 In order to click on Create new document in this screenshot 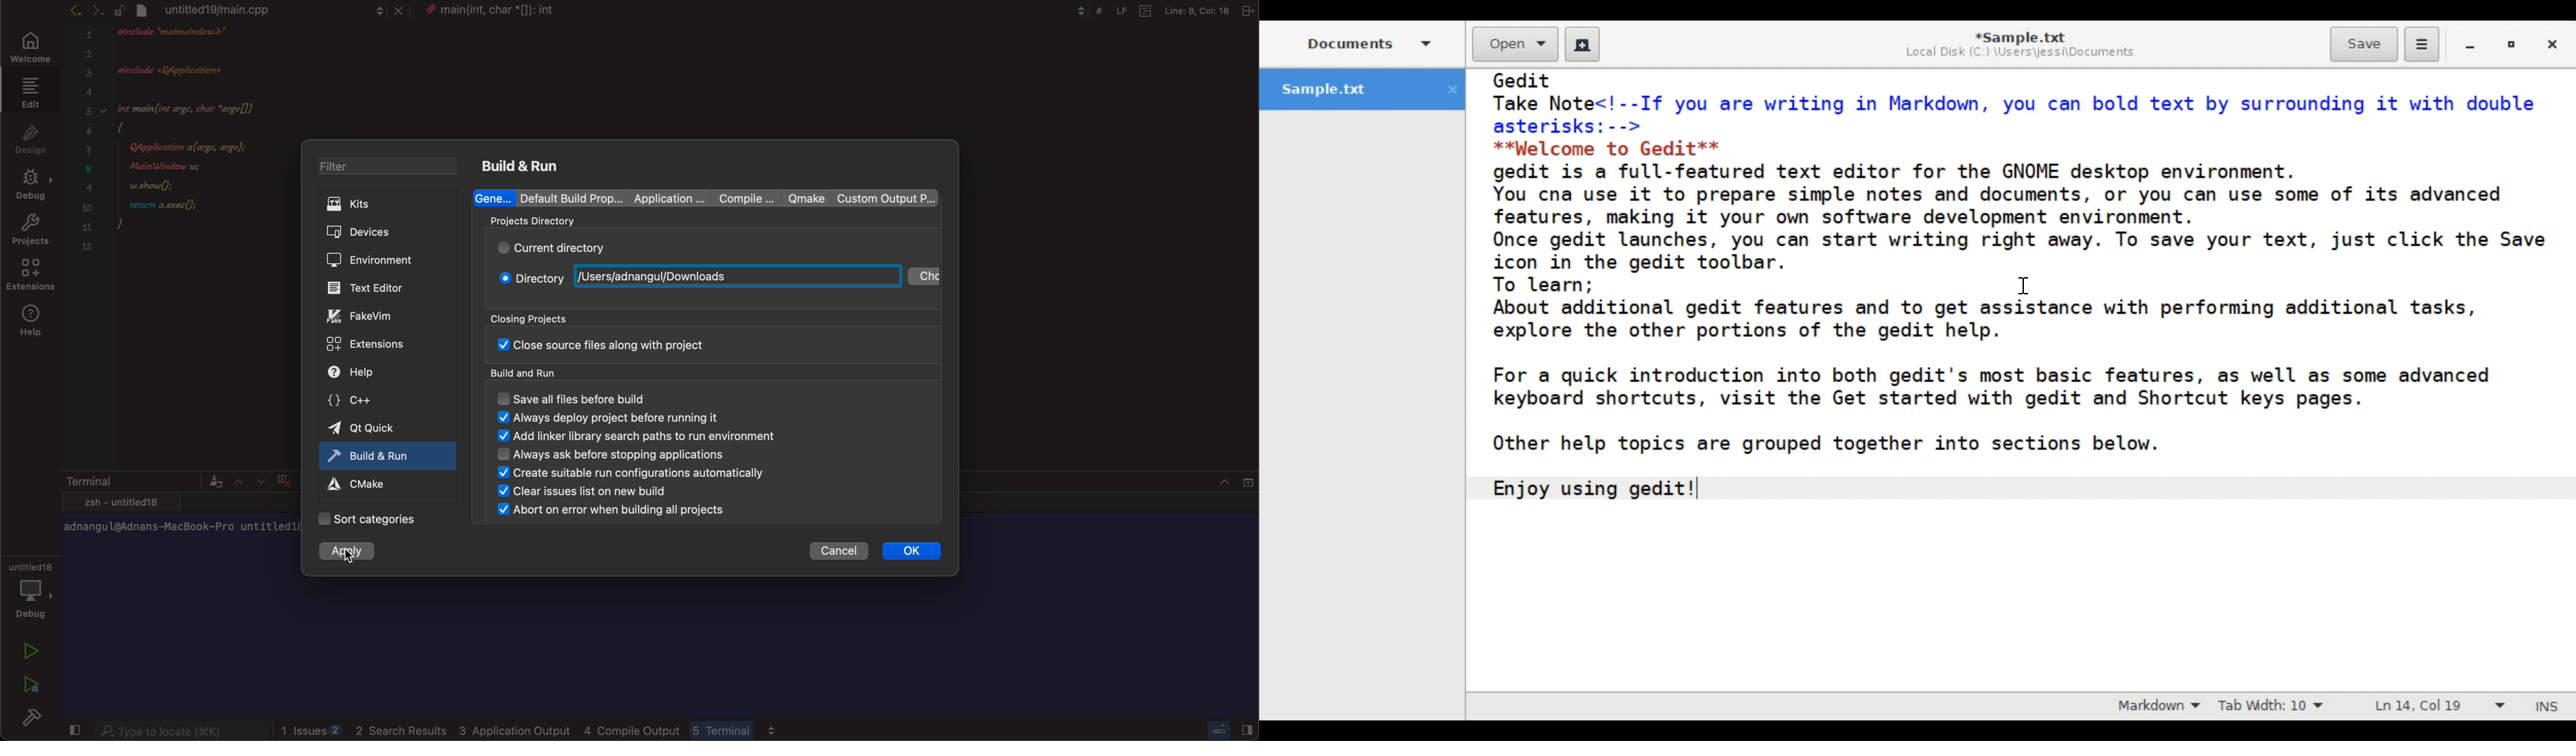, I will do `click(1583, 44)`.